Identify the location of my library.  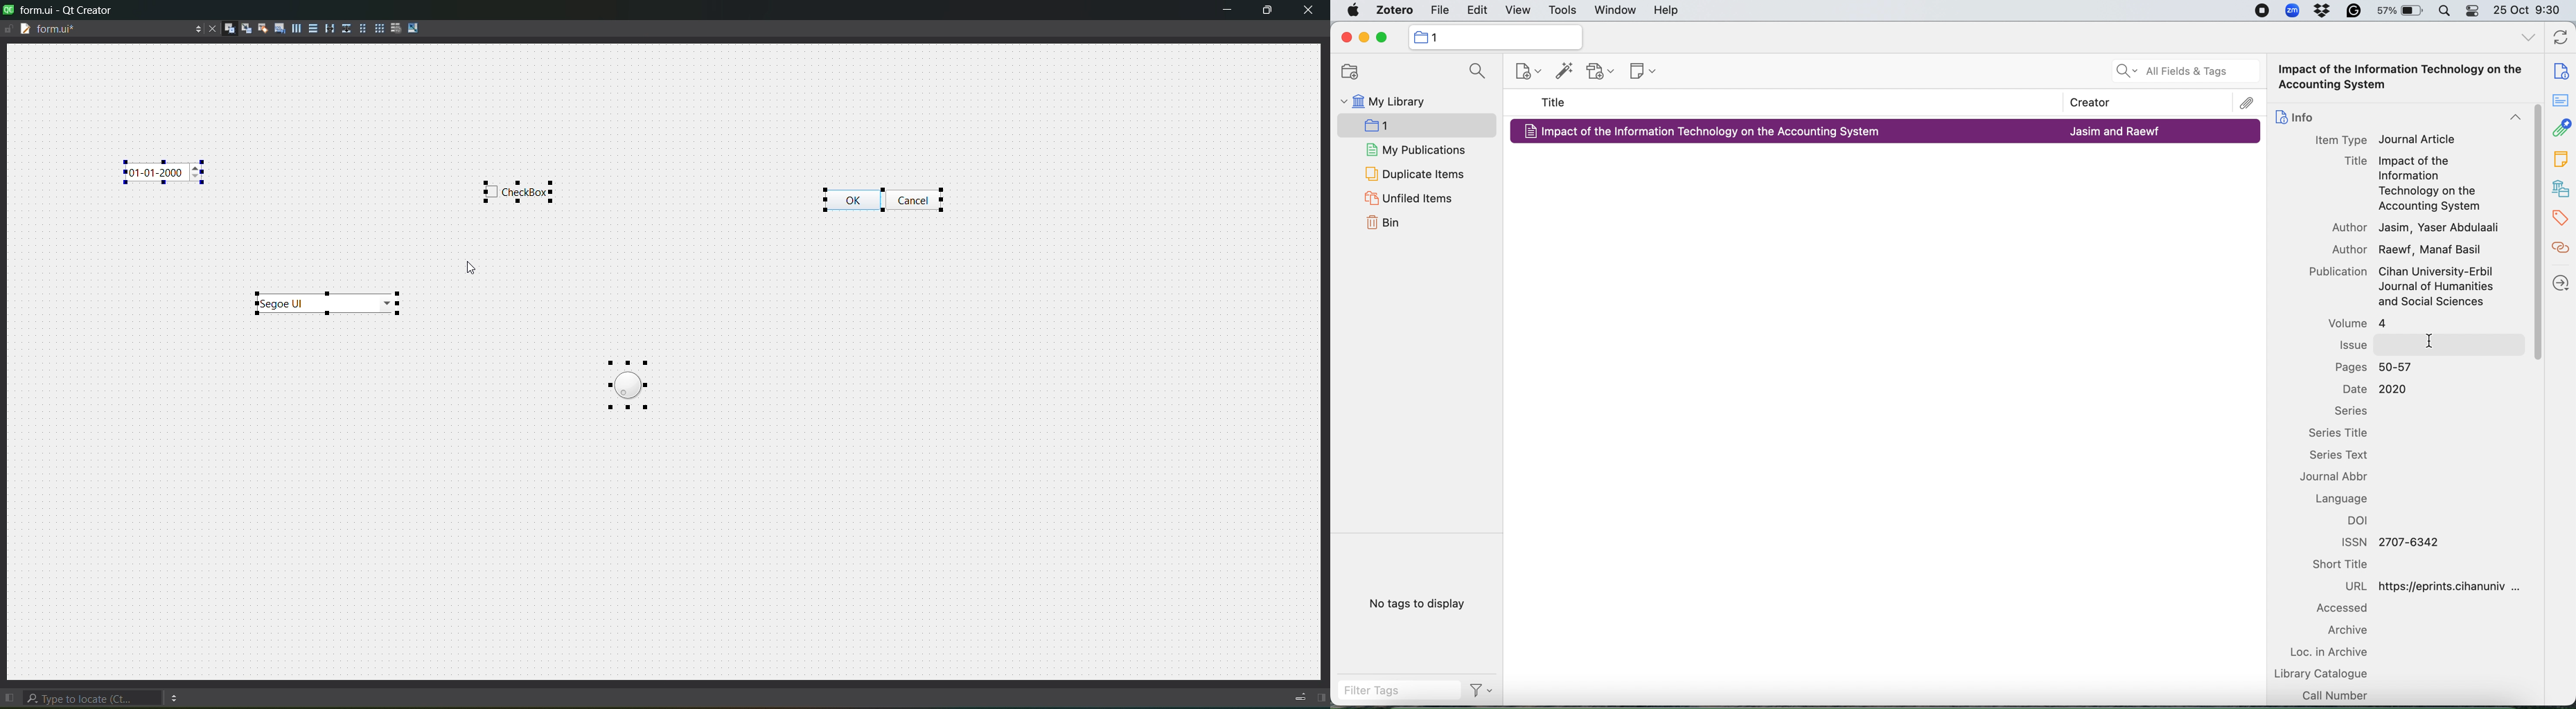
(1406, 102).